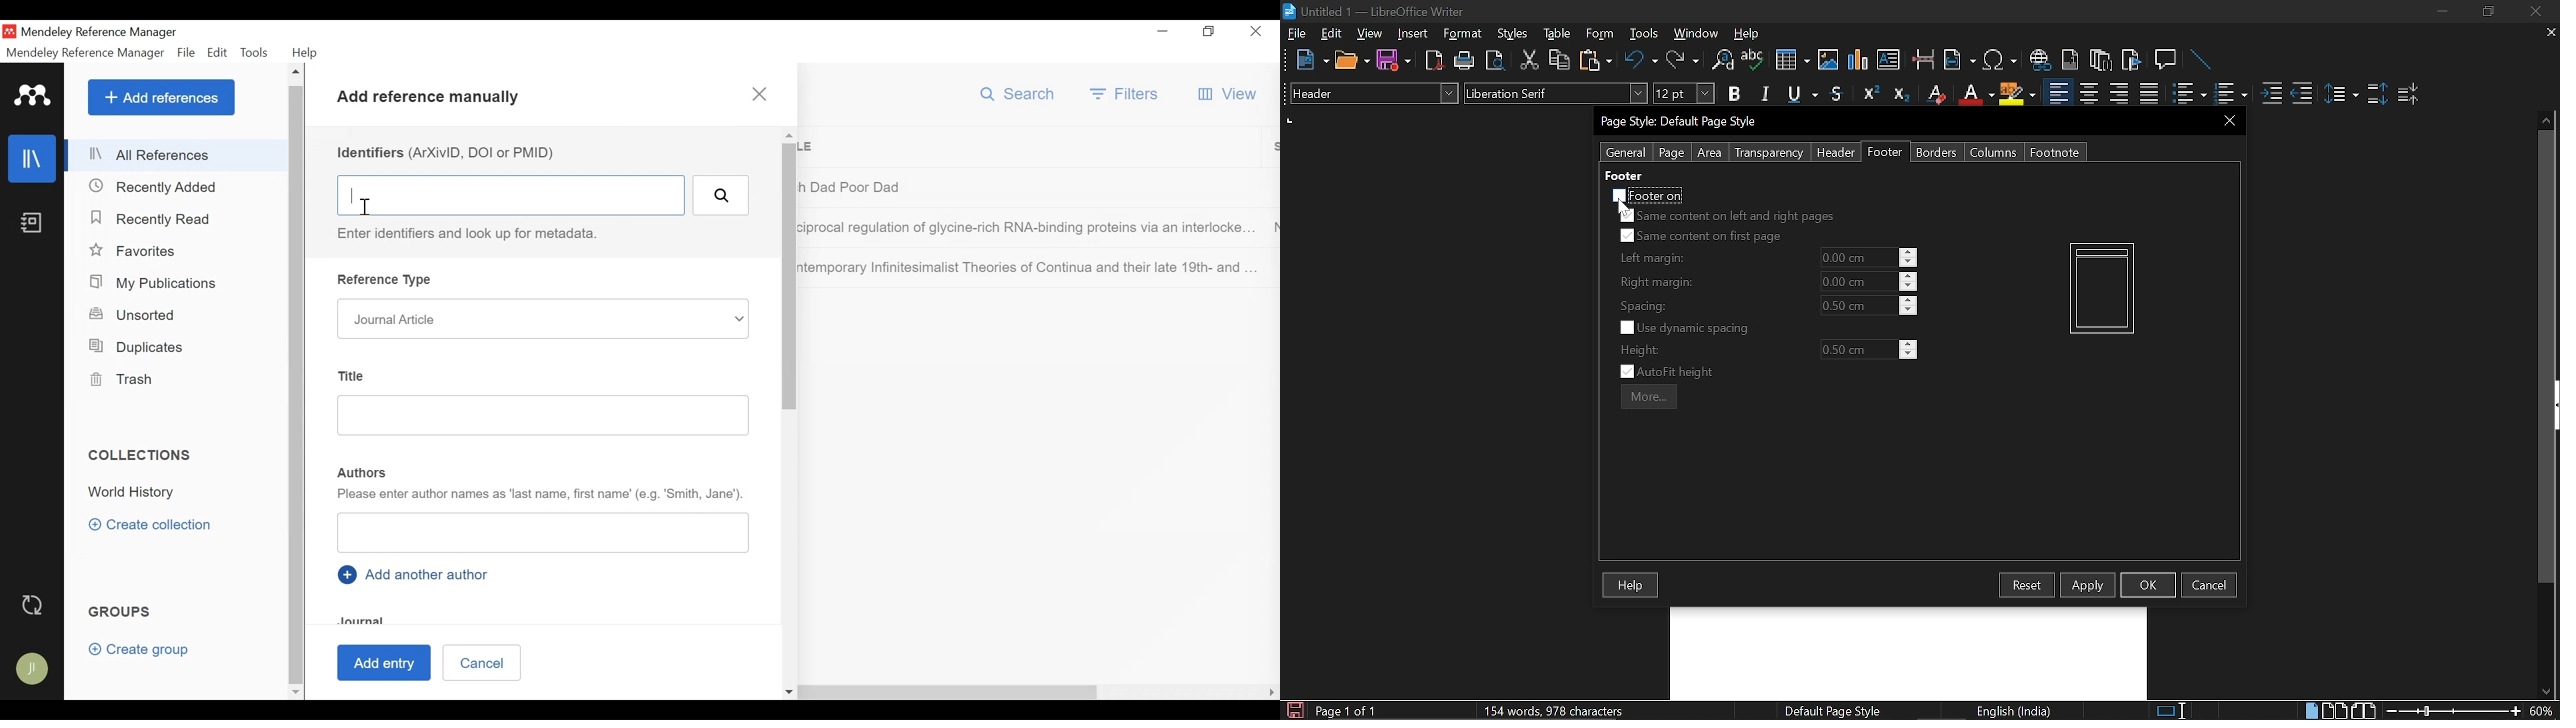  Describe the element at coordinates (1255, 33) in the screenshot. I see `Close` at that location.